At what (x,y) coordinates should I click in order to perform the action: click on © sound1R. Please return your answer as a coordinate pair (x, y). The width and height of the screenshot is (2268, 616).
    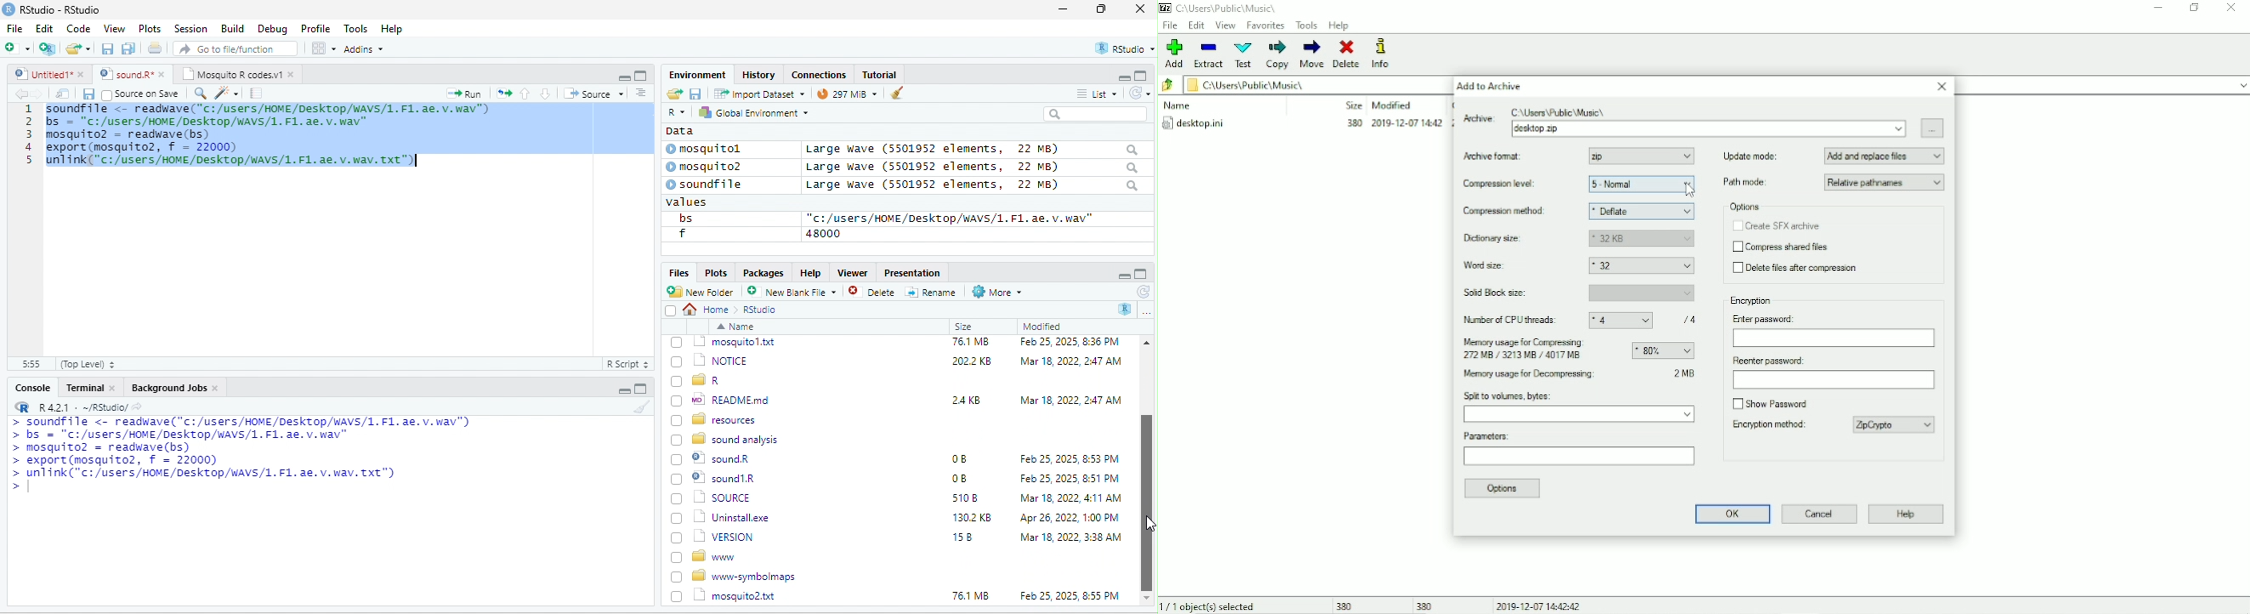
    Looking at the image, I should click on (716, 561).